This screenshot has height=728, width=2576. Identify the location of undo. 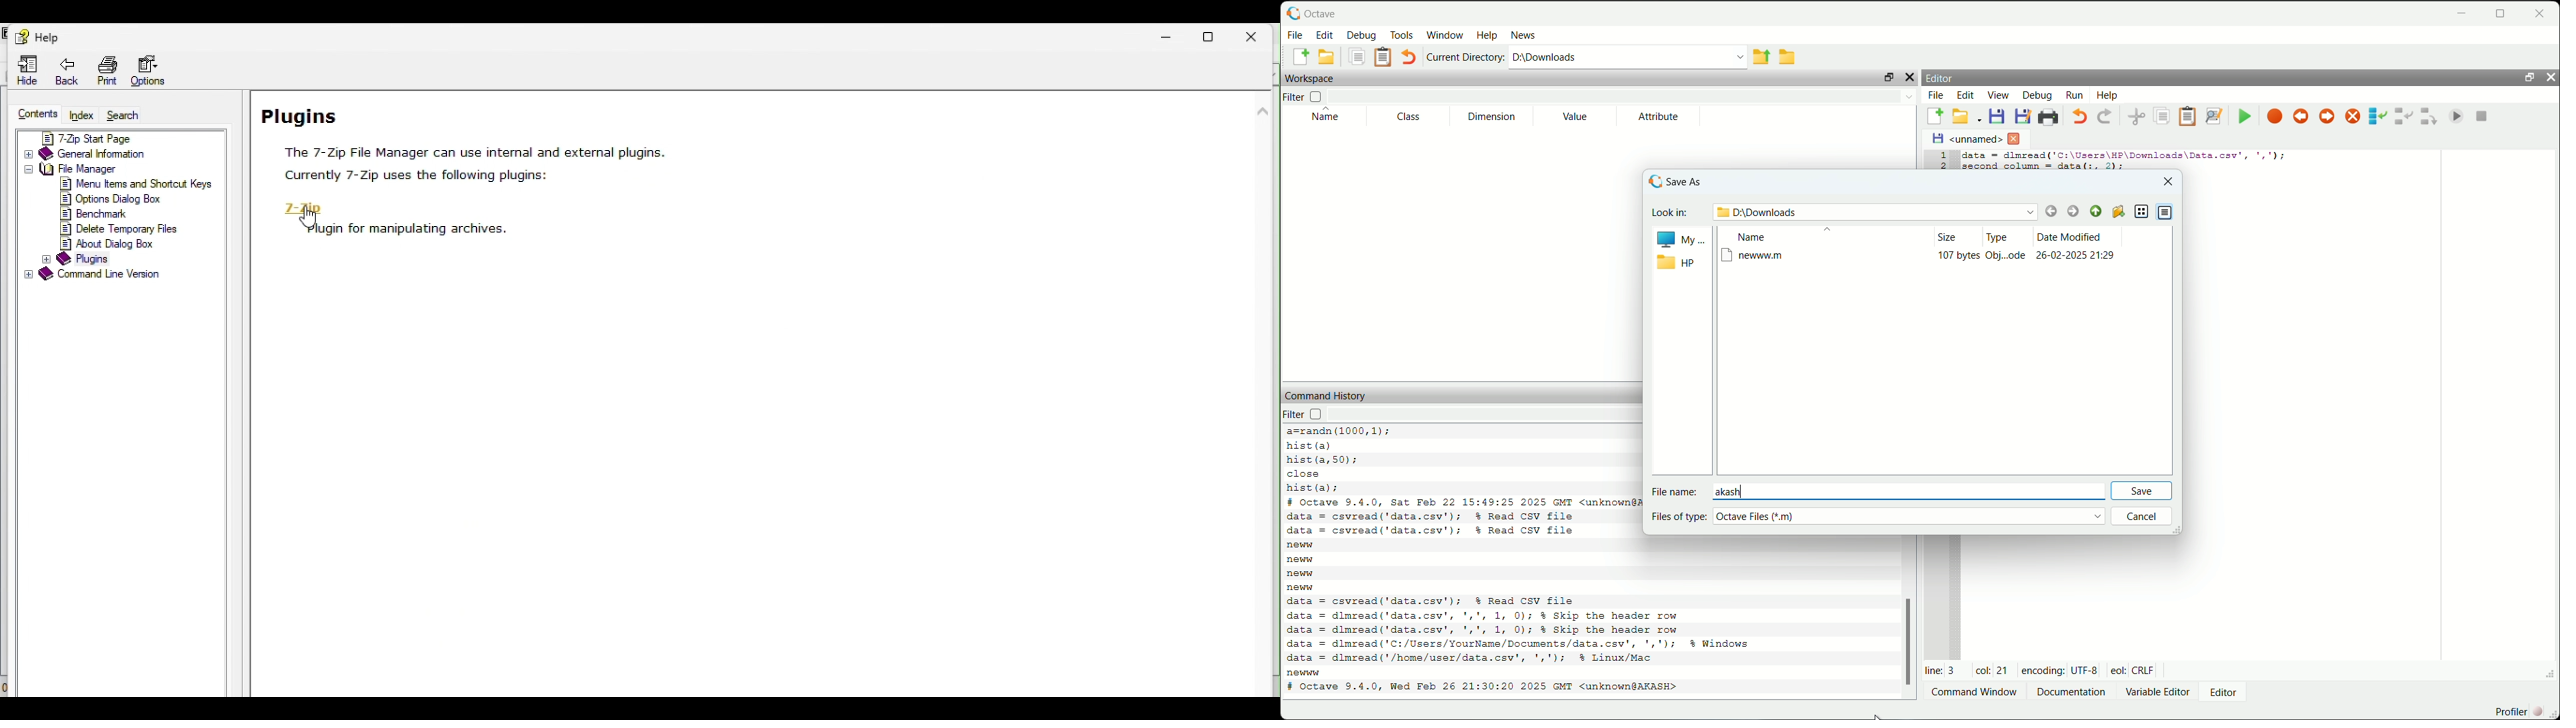
(2078, 119).